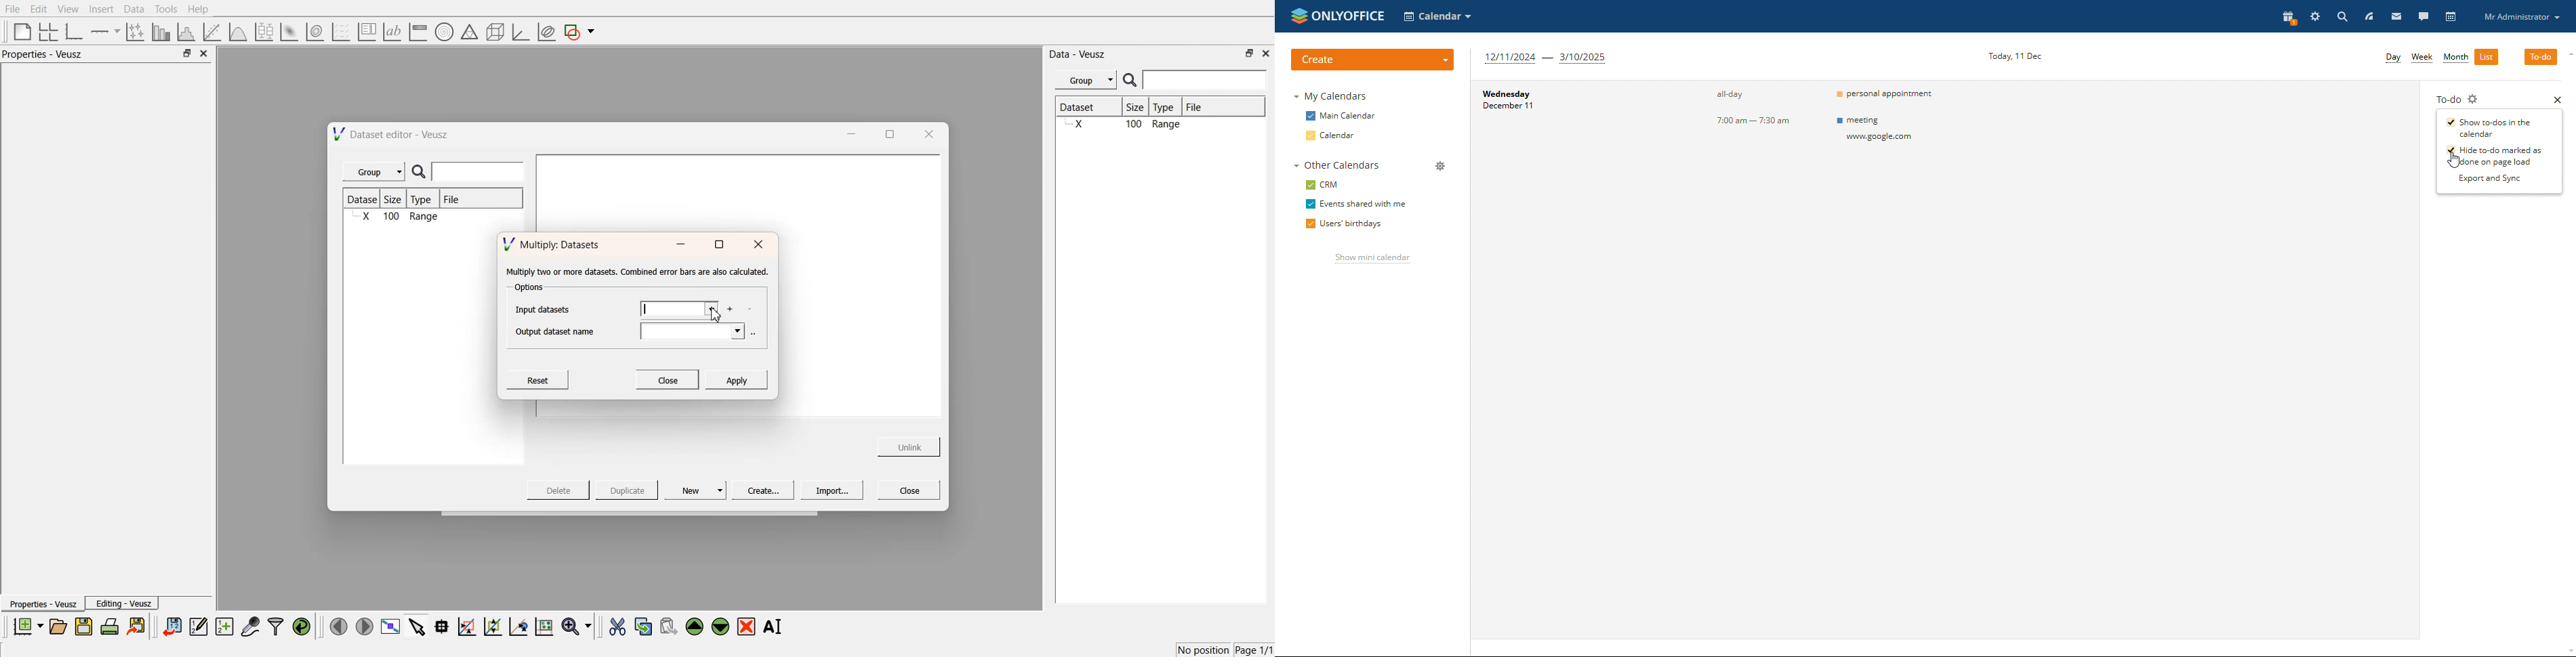 The image size is (2576, 672). Describe the element at coordinates (392, 134) in the screenshot. I see `Dataset editor - Veusz` at that location.